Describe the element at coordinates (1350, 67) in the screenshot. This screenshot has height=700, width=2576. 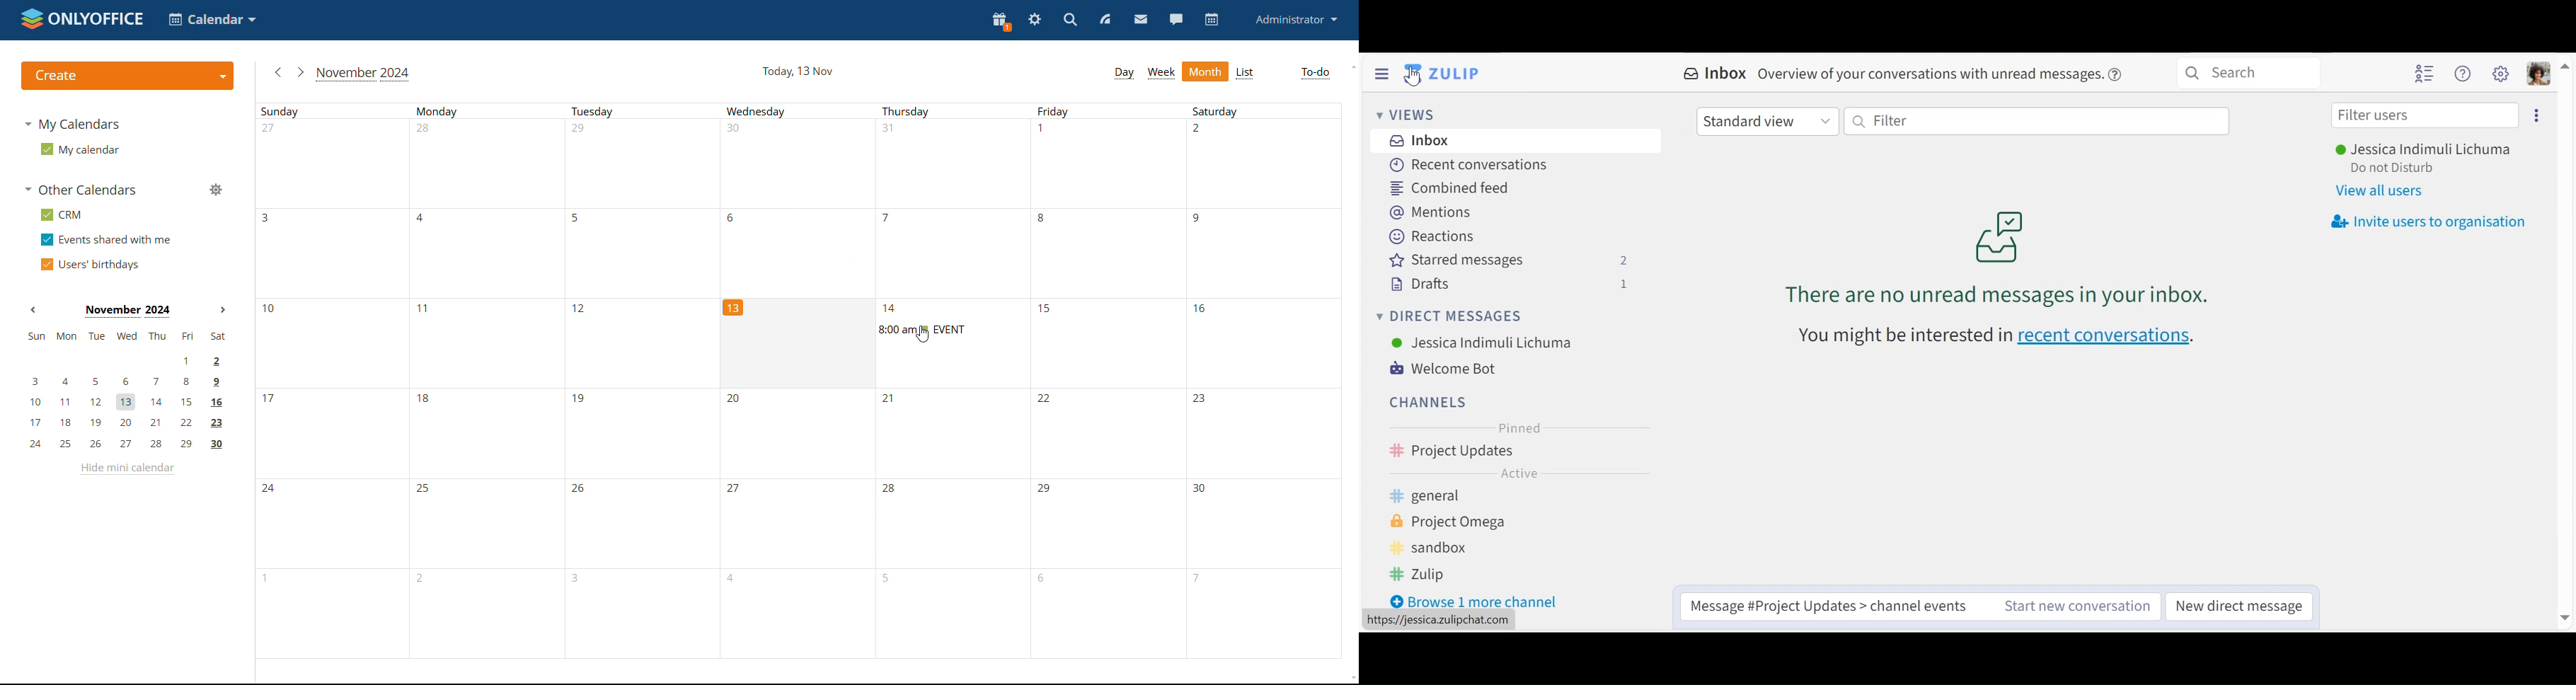
I see `scroll up` at that location.